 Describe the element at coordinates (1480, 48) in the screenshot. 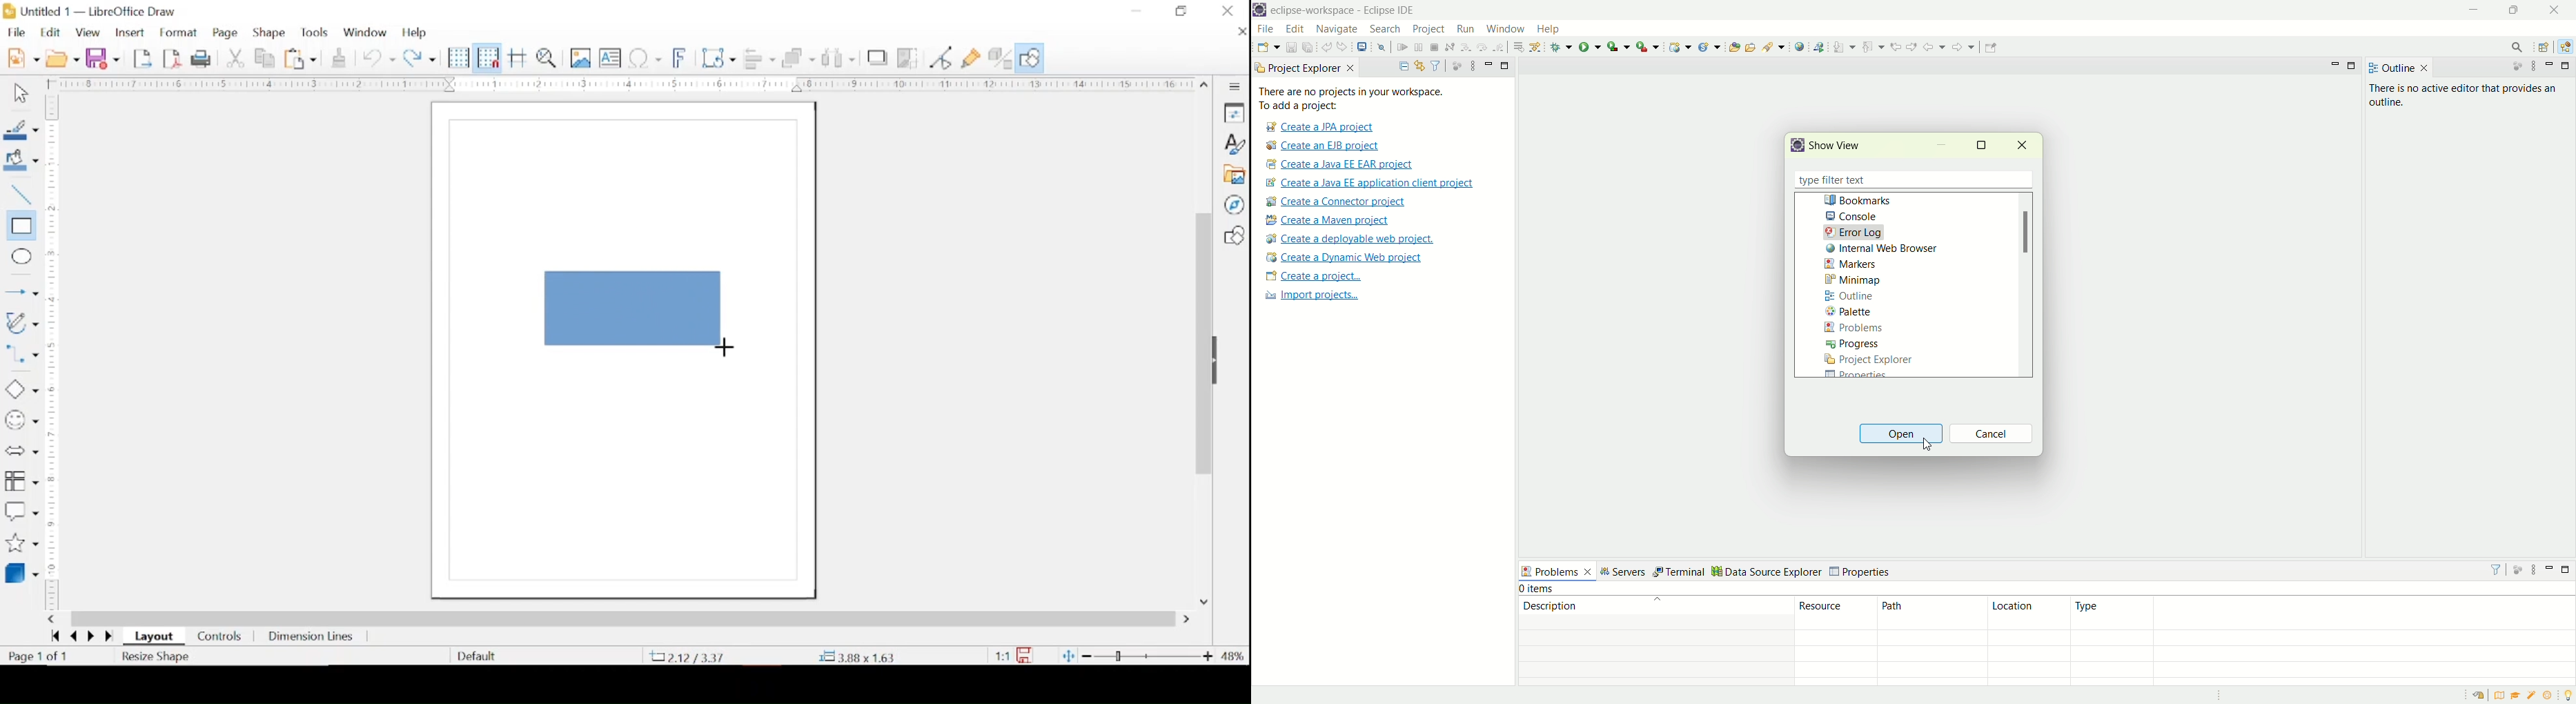

I see `step over` at that location.